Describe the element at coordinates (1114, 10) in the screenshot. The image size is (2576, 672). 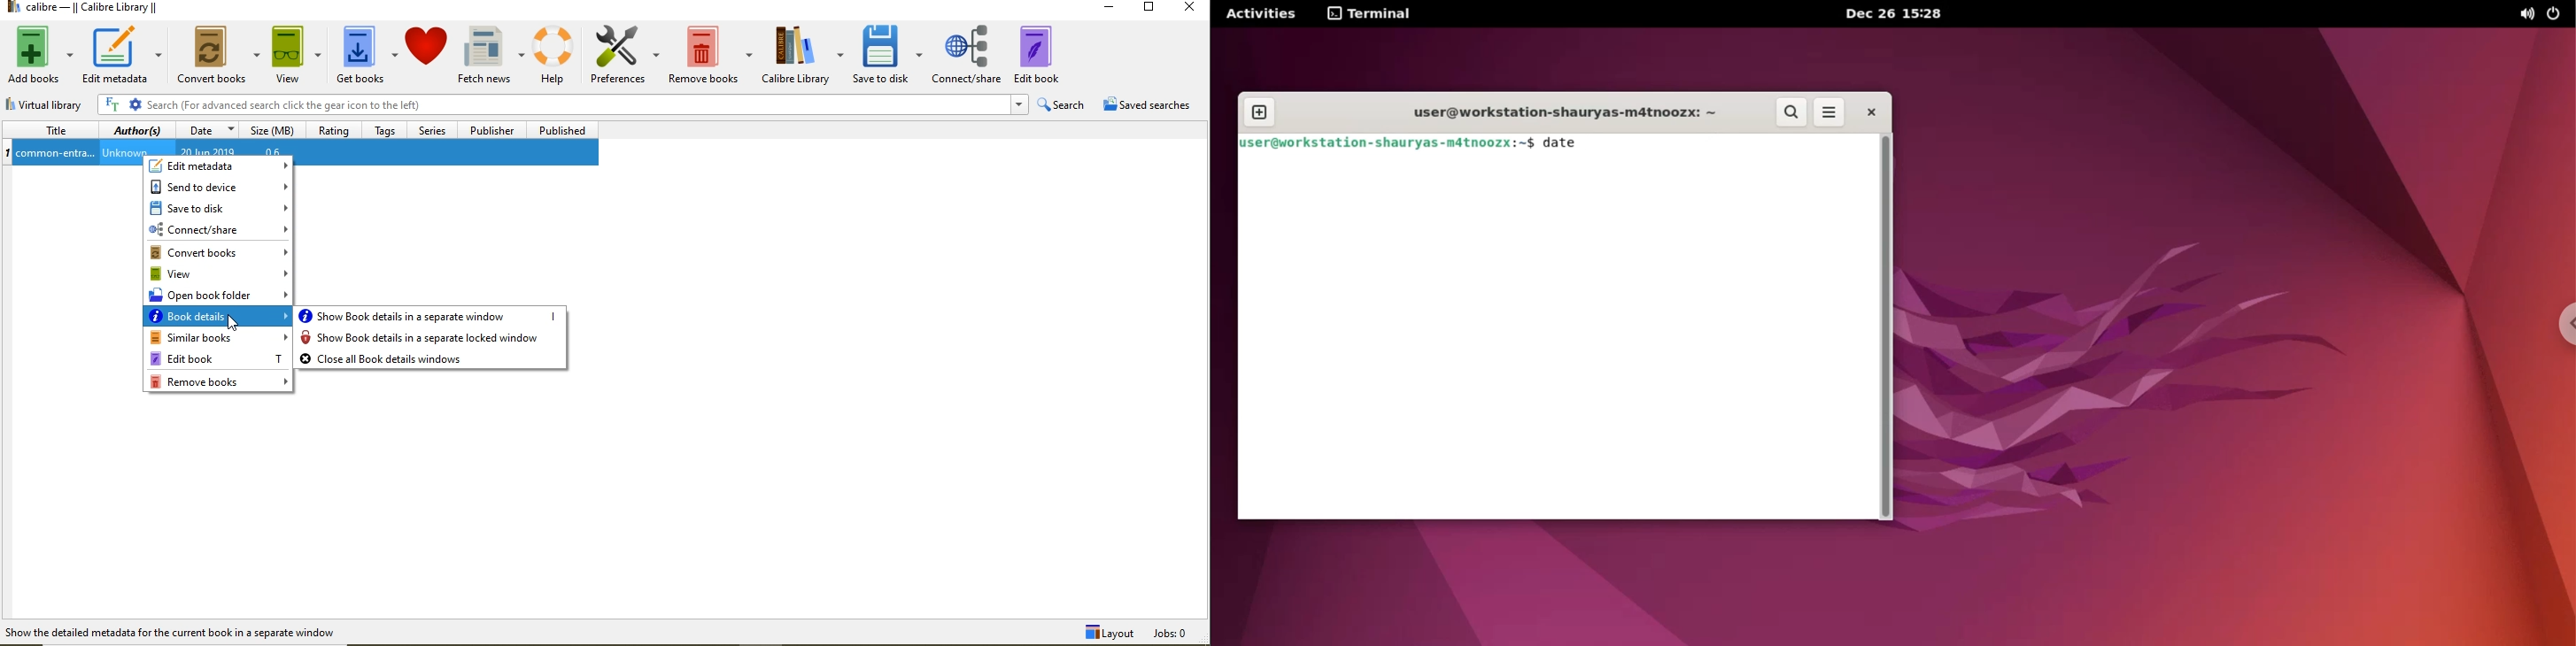
I see `minimise` at that location.